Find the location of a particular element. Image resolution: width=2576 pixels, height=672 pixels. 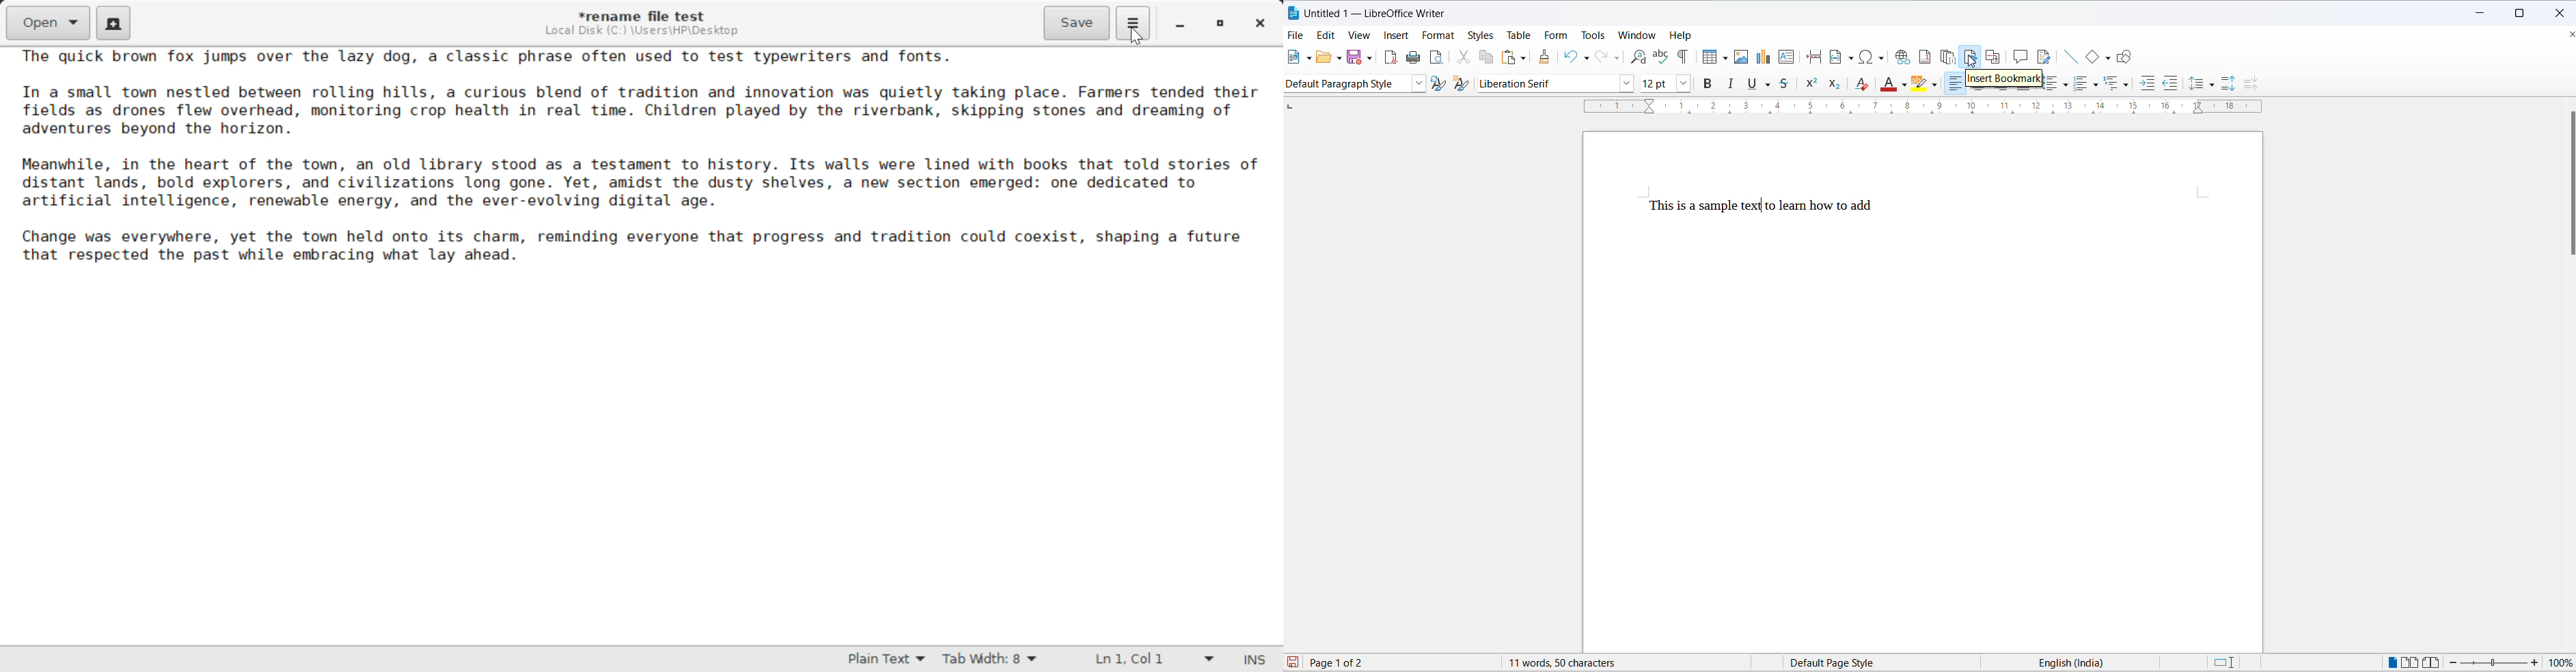

insert comment is located at coordinates (2020, 57).